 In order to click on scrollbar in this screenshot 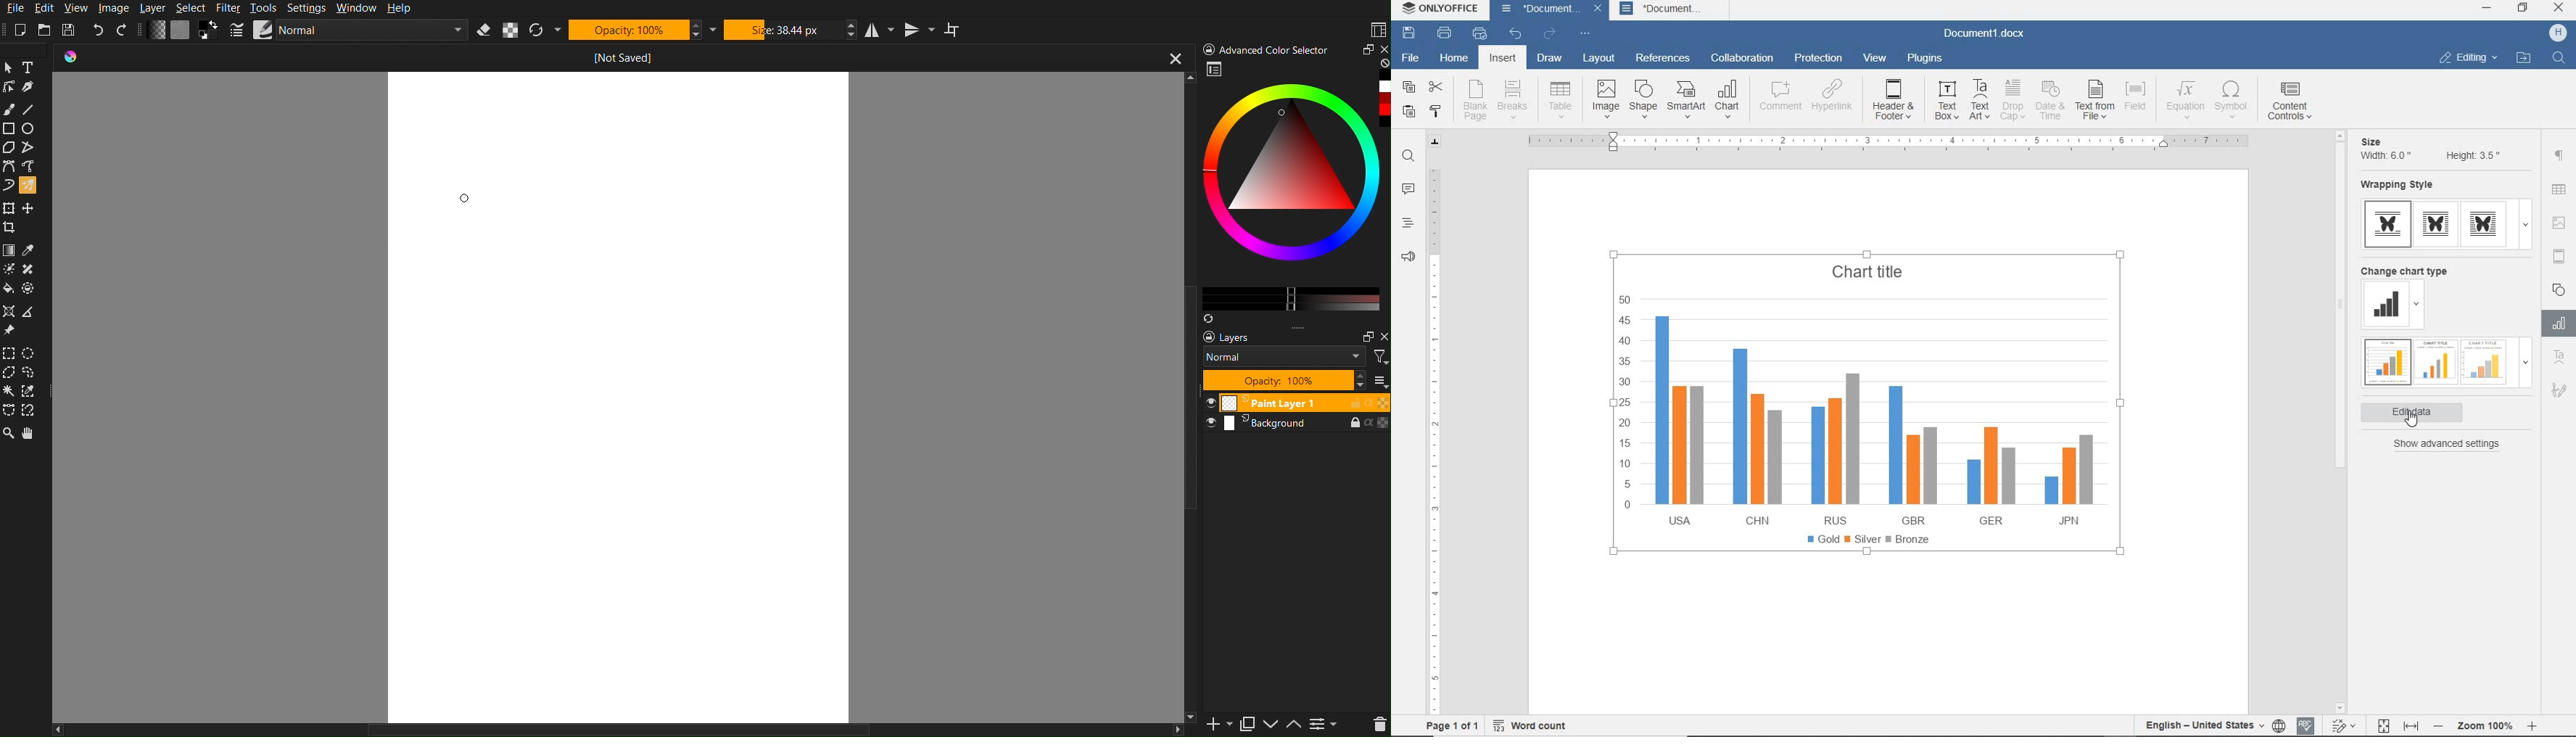, I will do `click(2340, 420)`.